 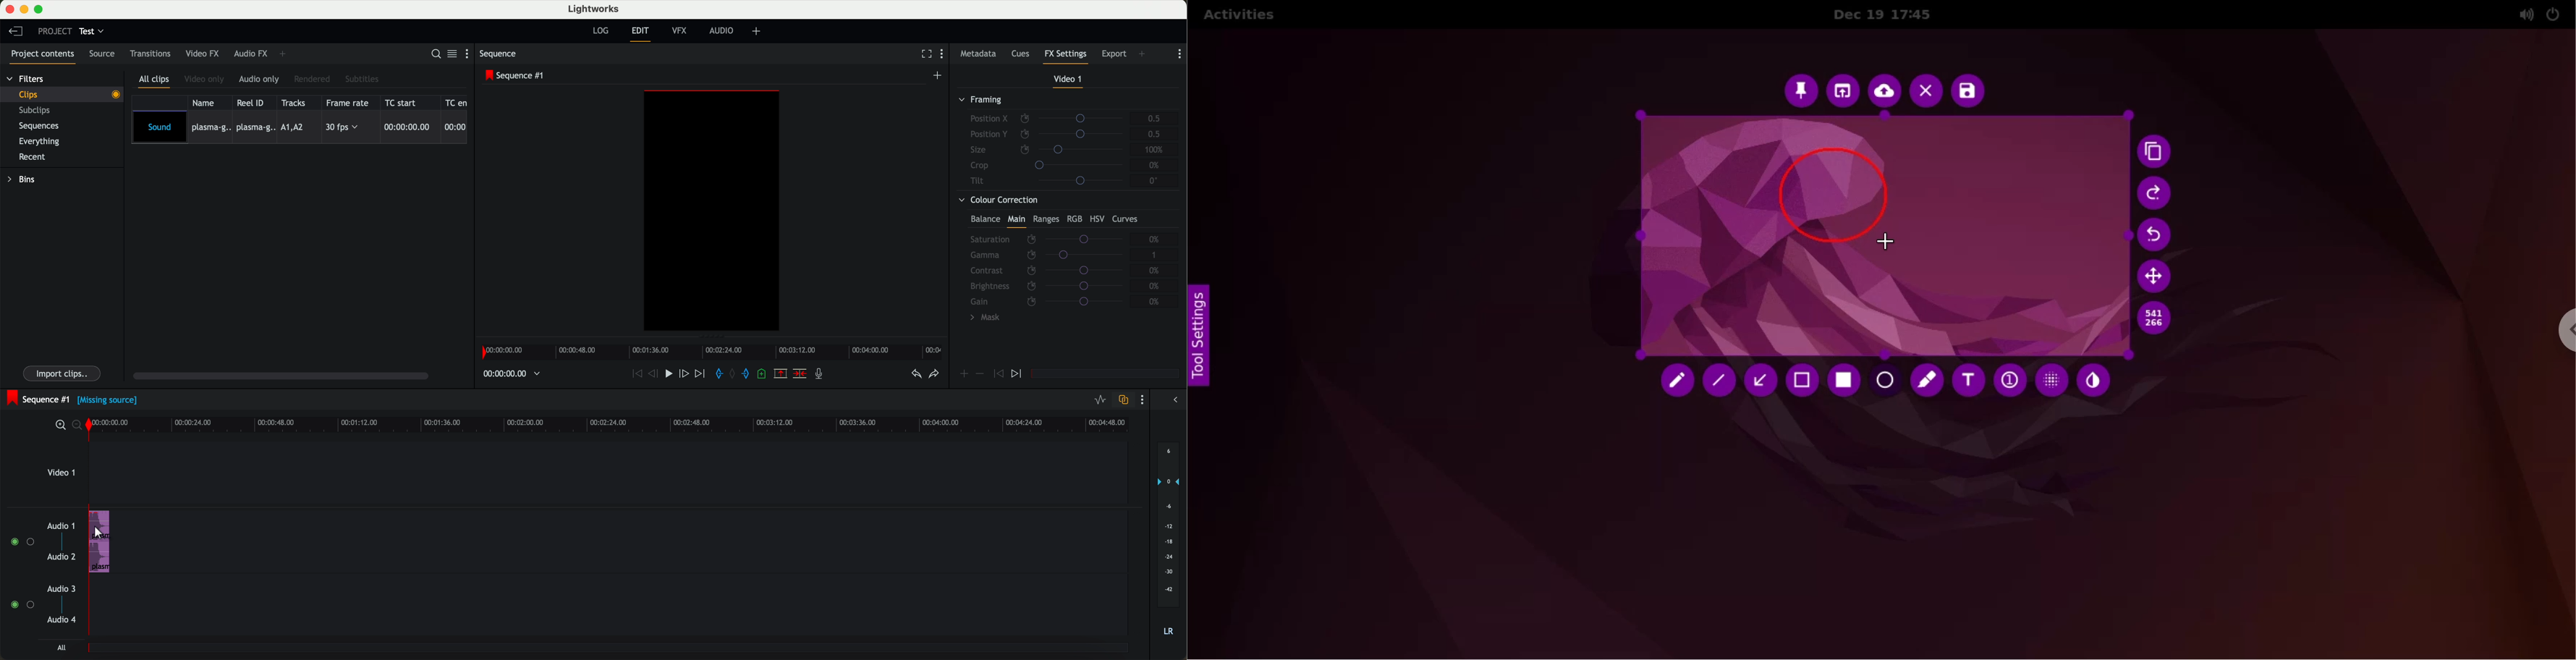 What do you see at coordinates (1928, 382) in the screenshot?
I see `marker tool` at bounding box center [1928, 382].